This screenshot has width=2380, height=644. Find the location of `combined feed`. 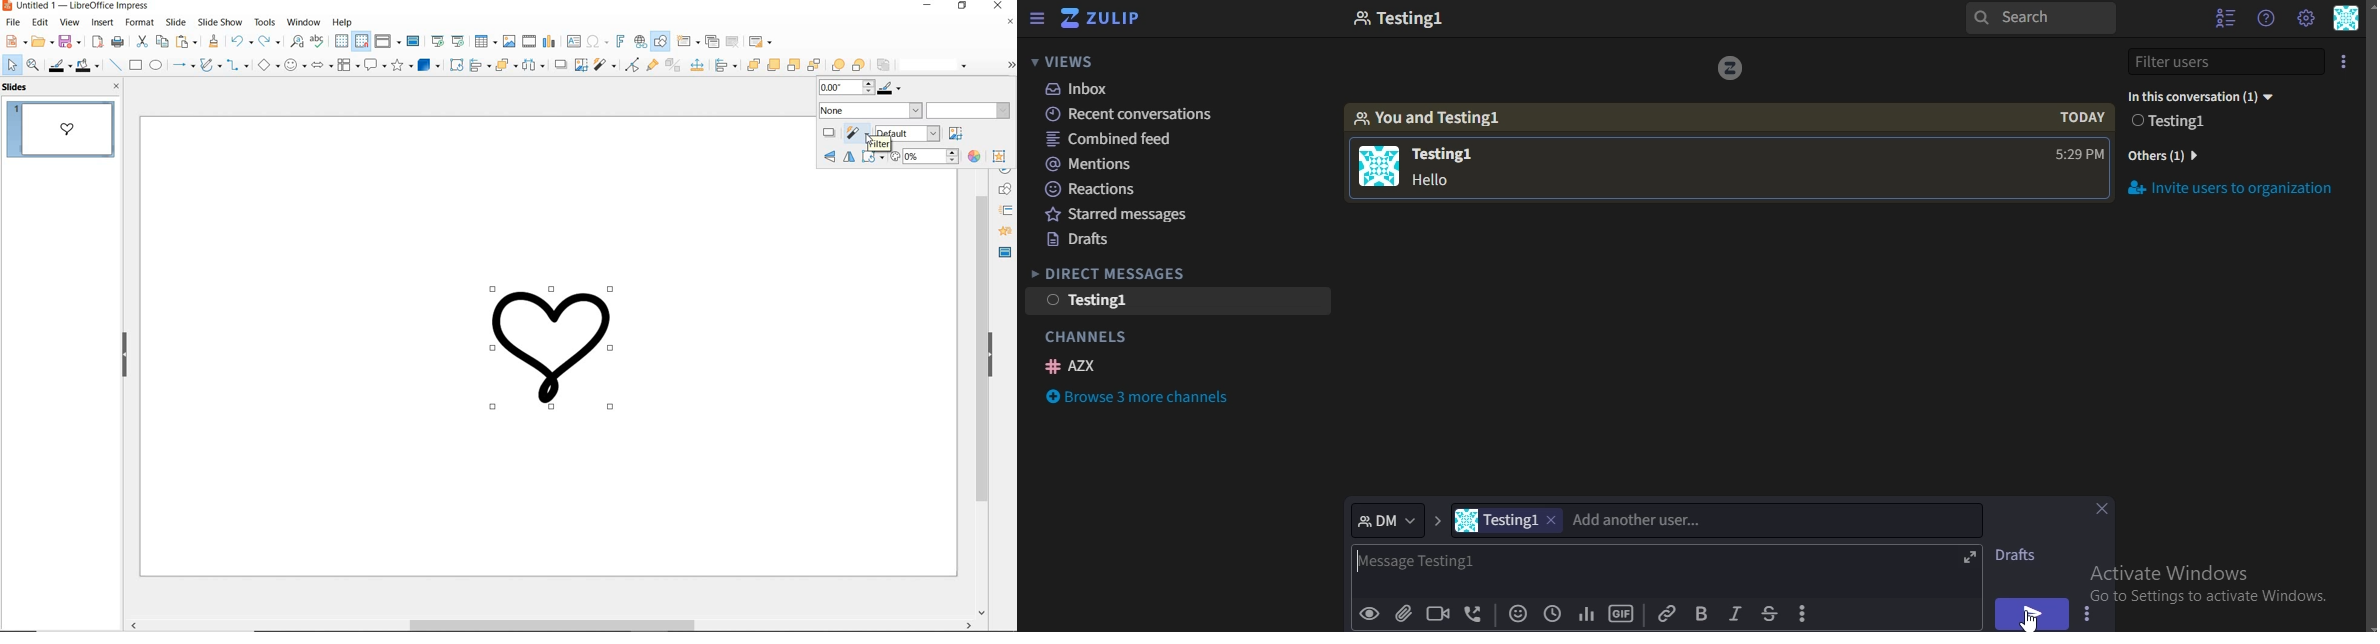

combined feed is located at coordinates (1112, 140).